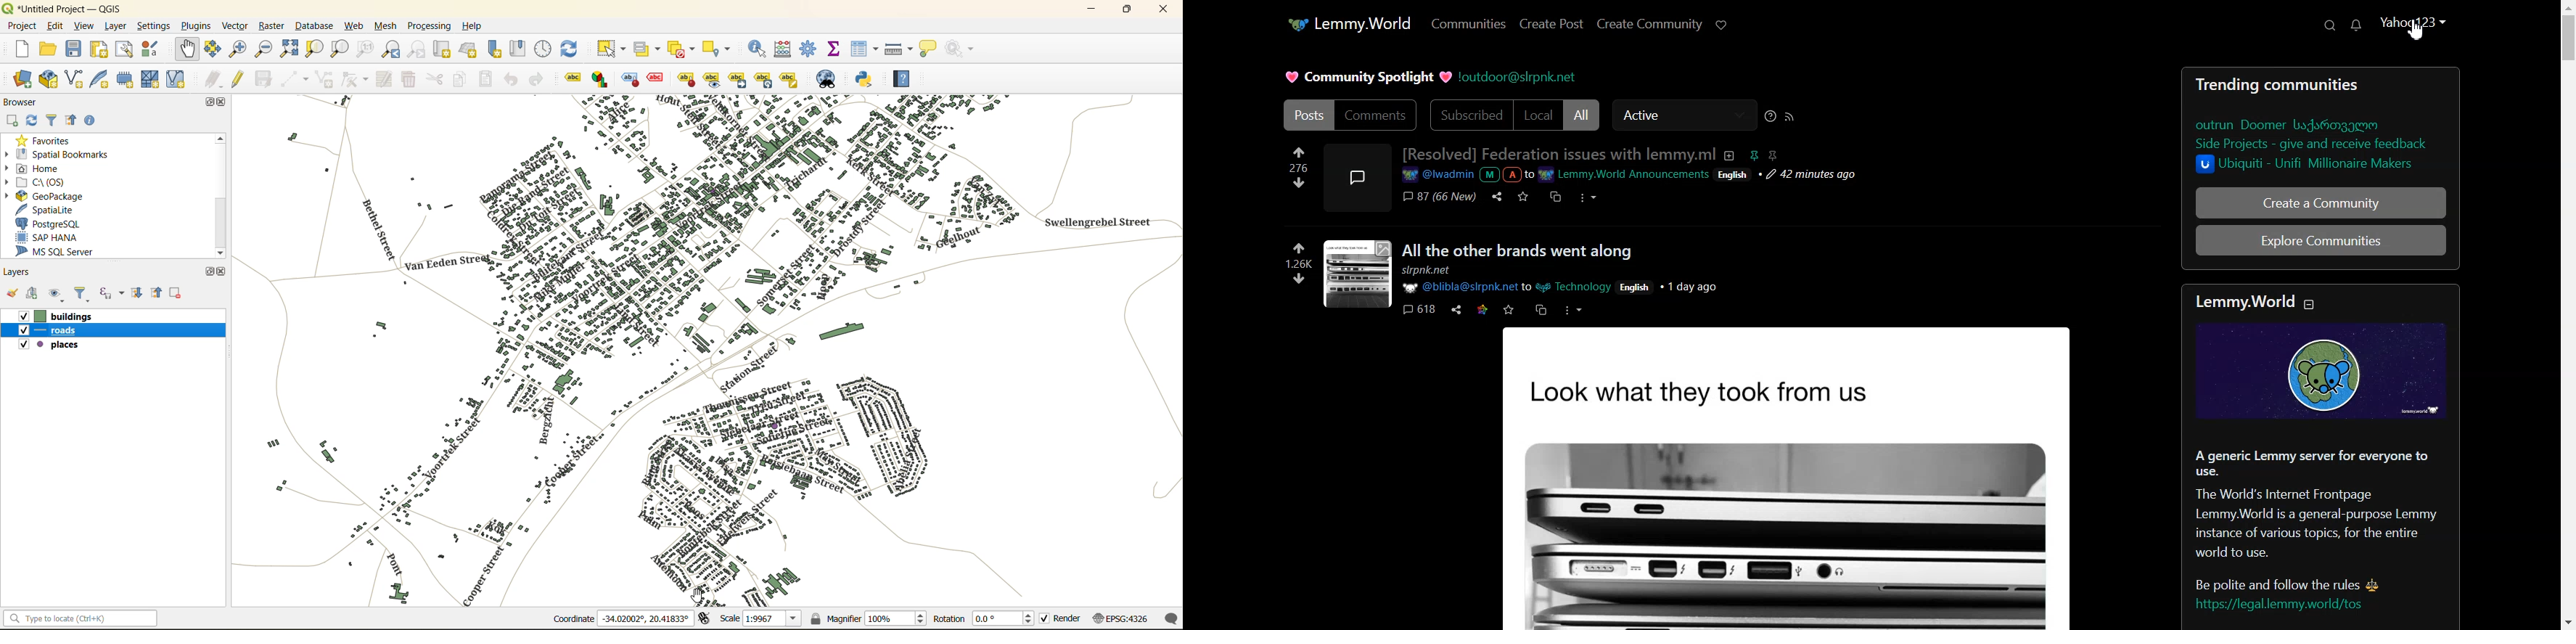 The width and height of the screenshot is (2576, 644). I want to click on select location, so click(720, 49).